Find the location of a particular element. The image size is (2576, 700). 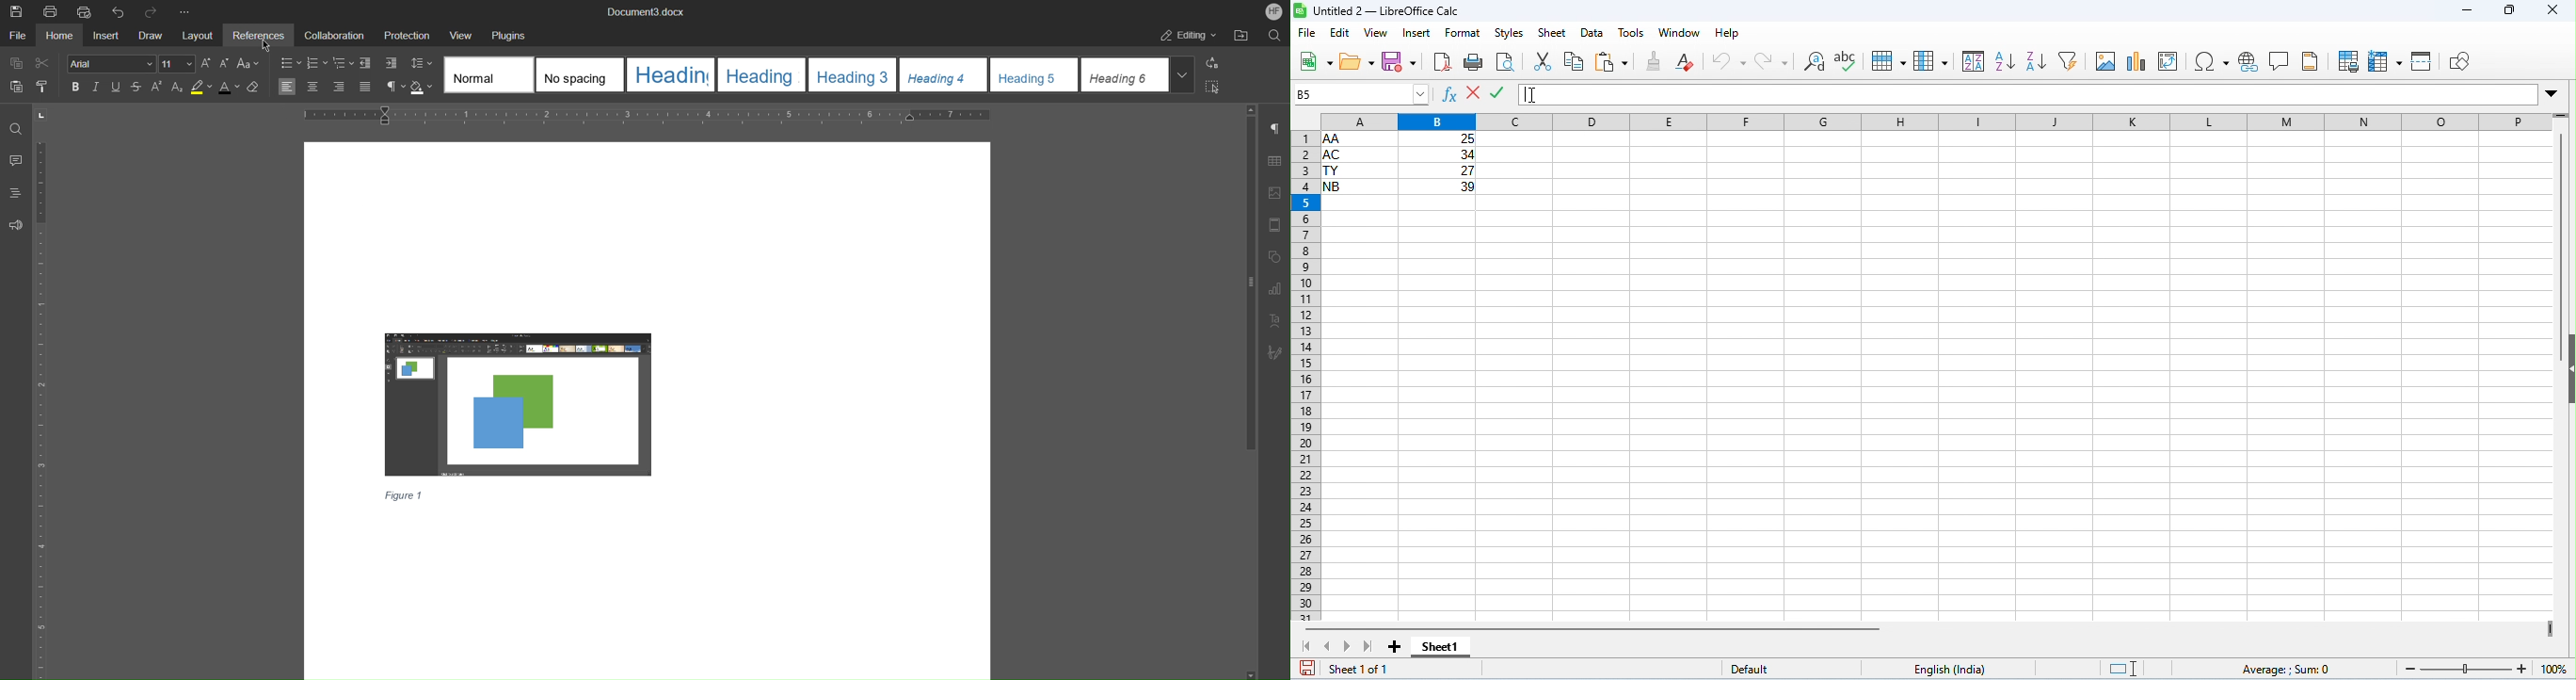

Feedback and Support is located at coordinates (15, 226).